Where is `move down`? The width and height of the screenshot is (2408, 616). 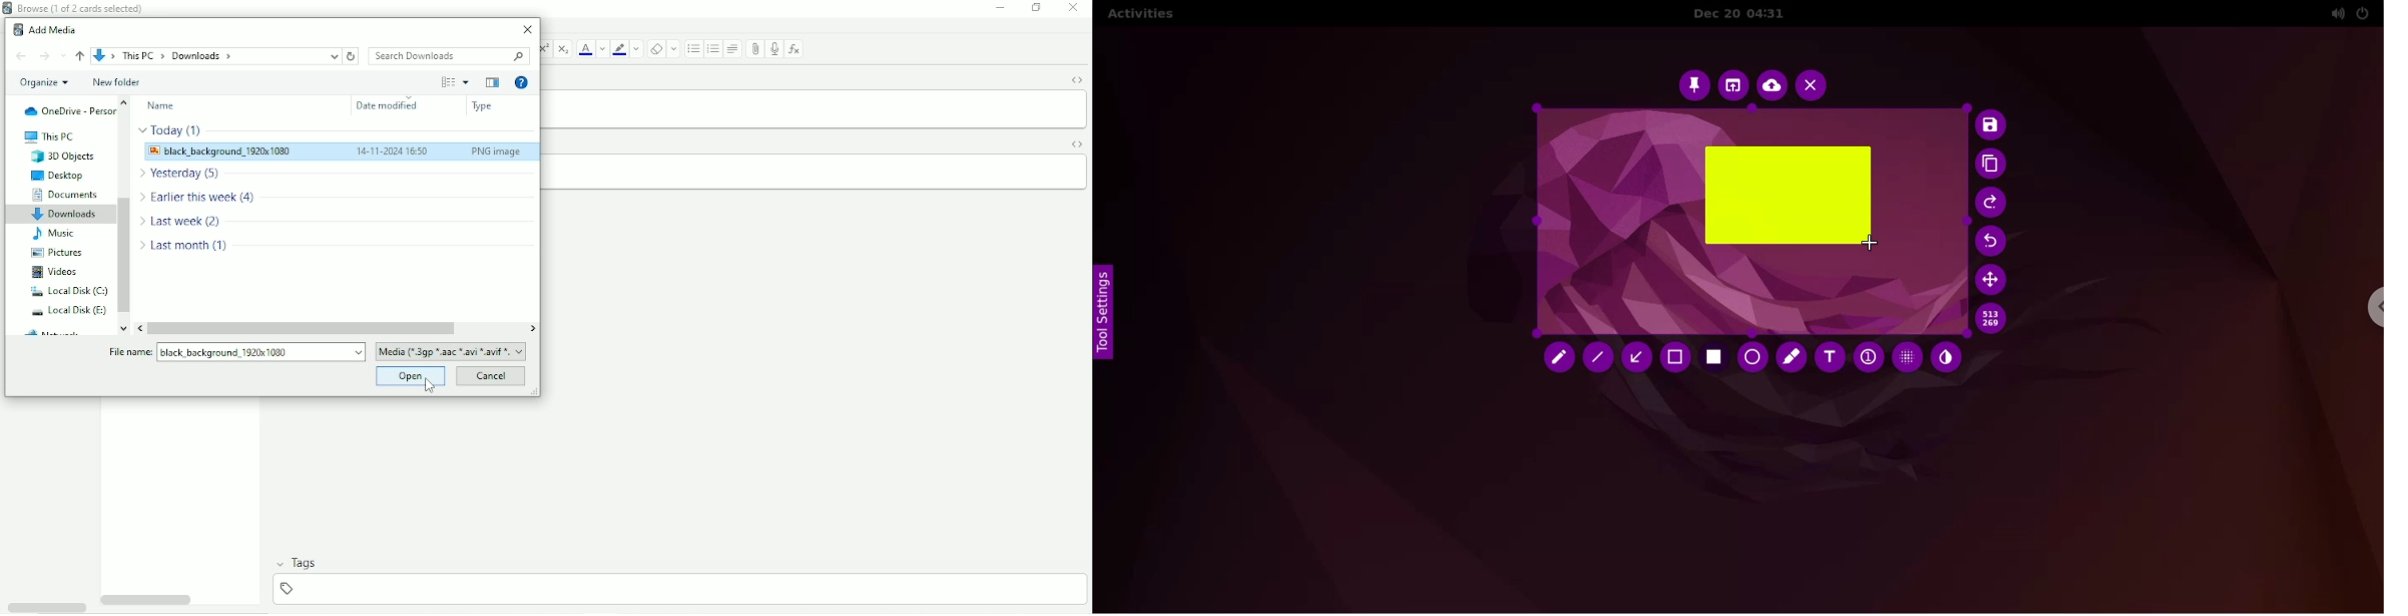
move down is located at coordinates (123, 328).